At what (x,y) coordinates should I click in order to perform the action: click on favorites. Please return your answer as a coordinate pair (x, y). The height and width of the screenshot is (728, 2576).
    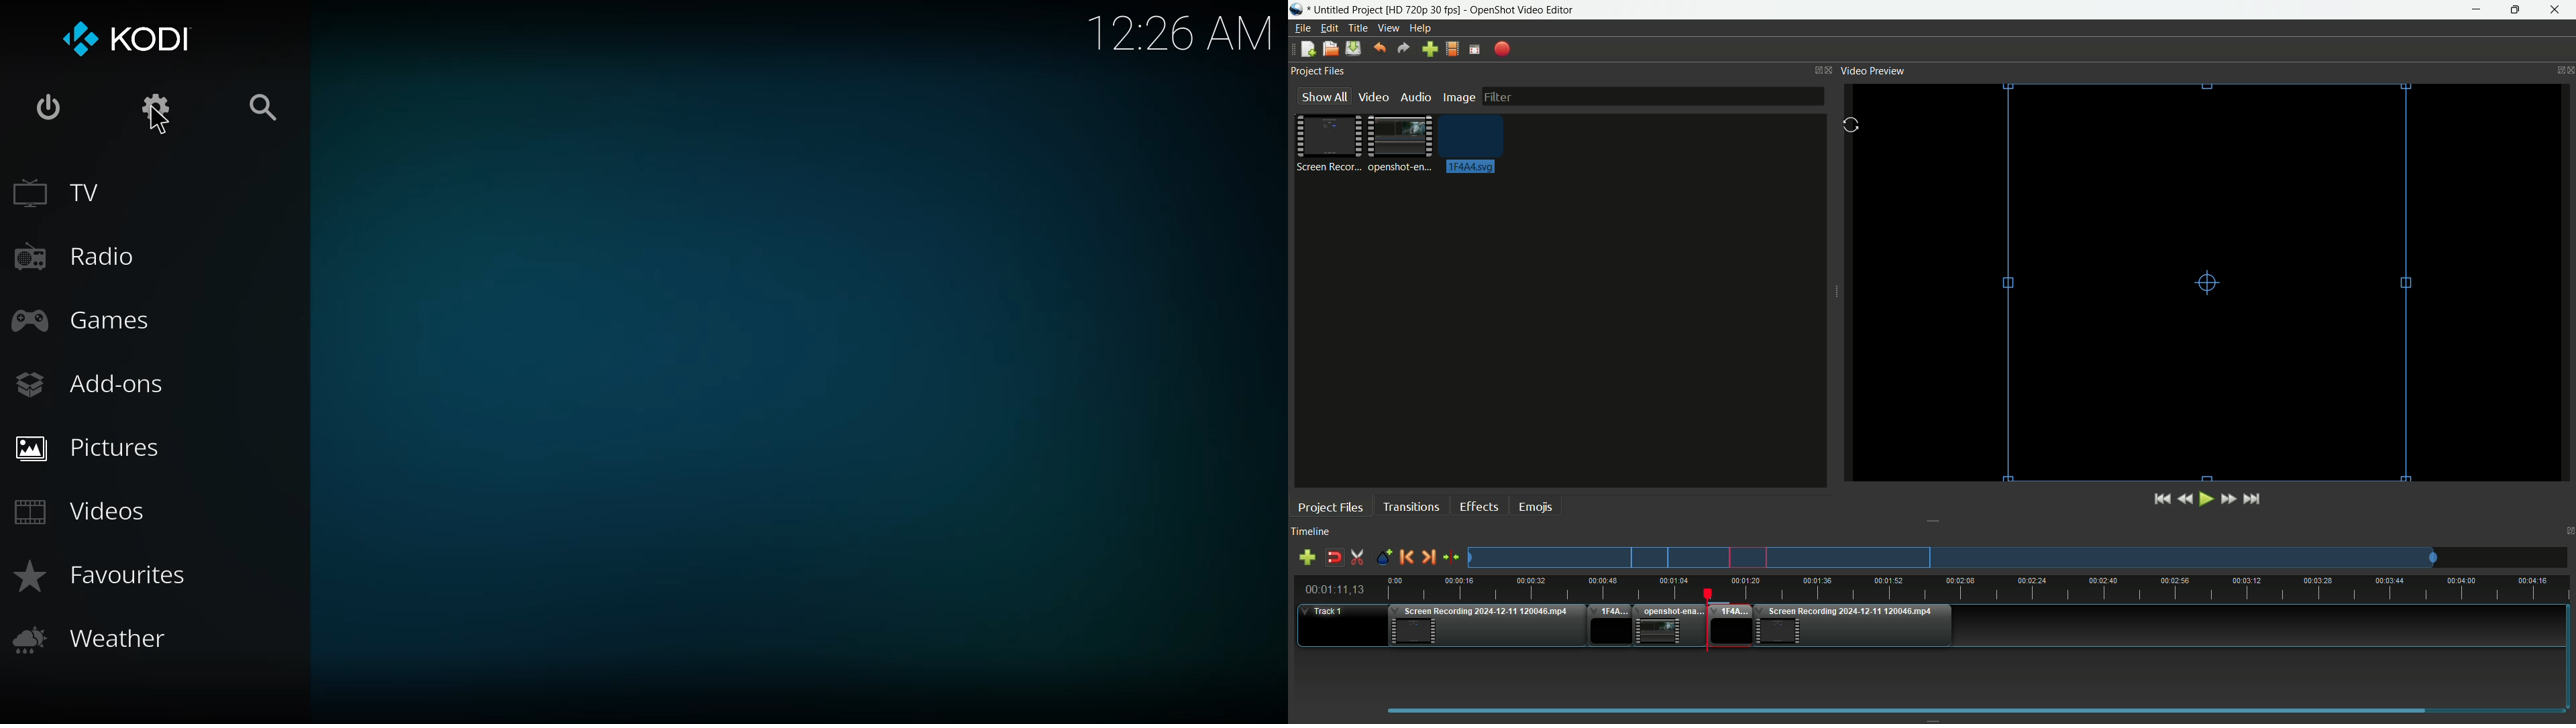
    Looking at the image, I should click on (115, 576).